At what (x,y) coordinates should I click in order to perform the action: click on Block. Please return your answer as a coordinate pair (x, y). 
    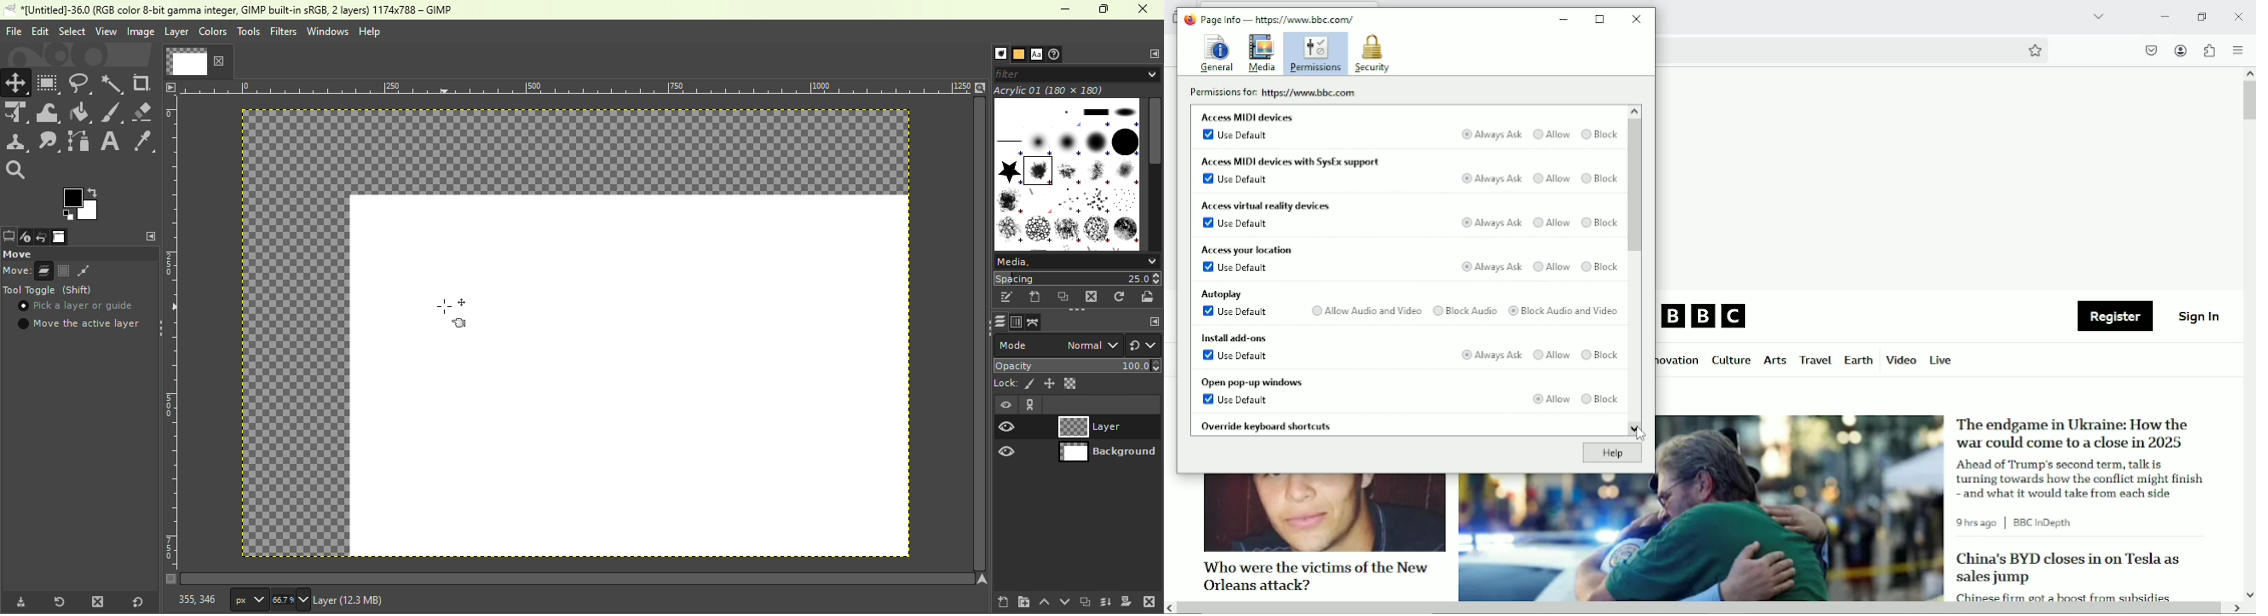
    Looking at the image, I should click on (1601, 400).